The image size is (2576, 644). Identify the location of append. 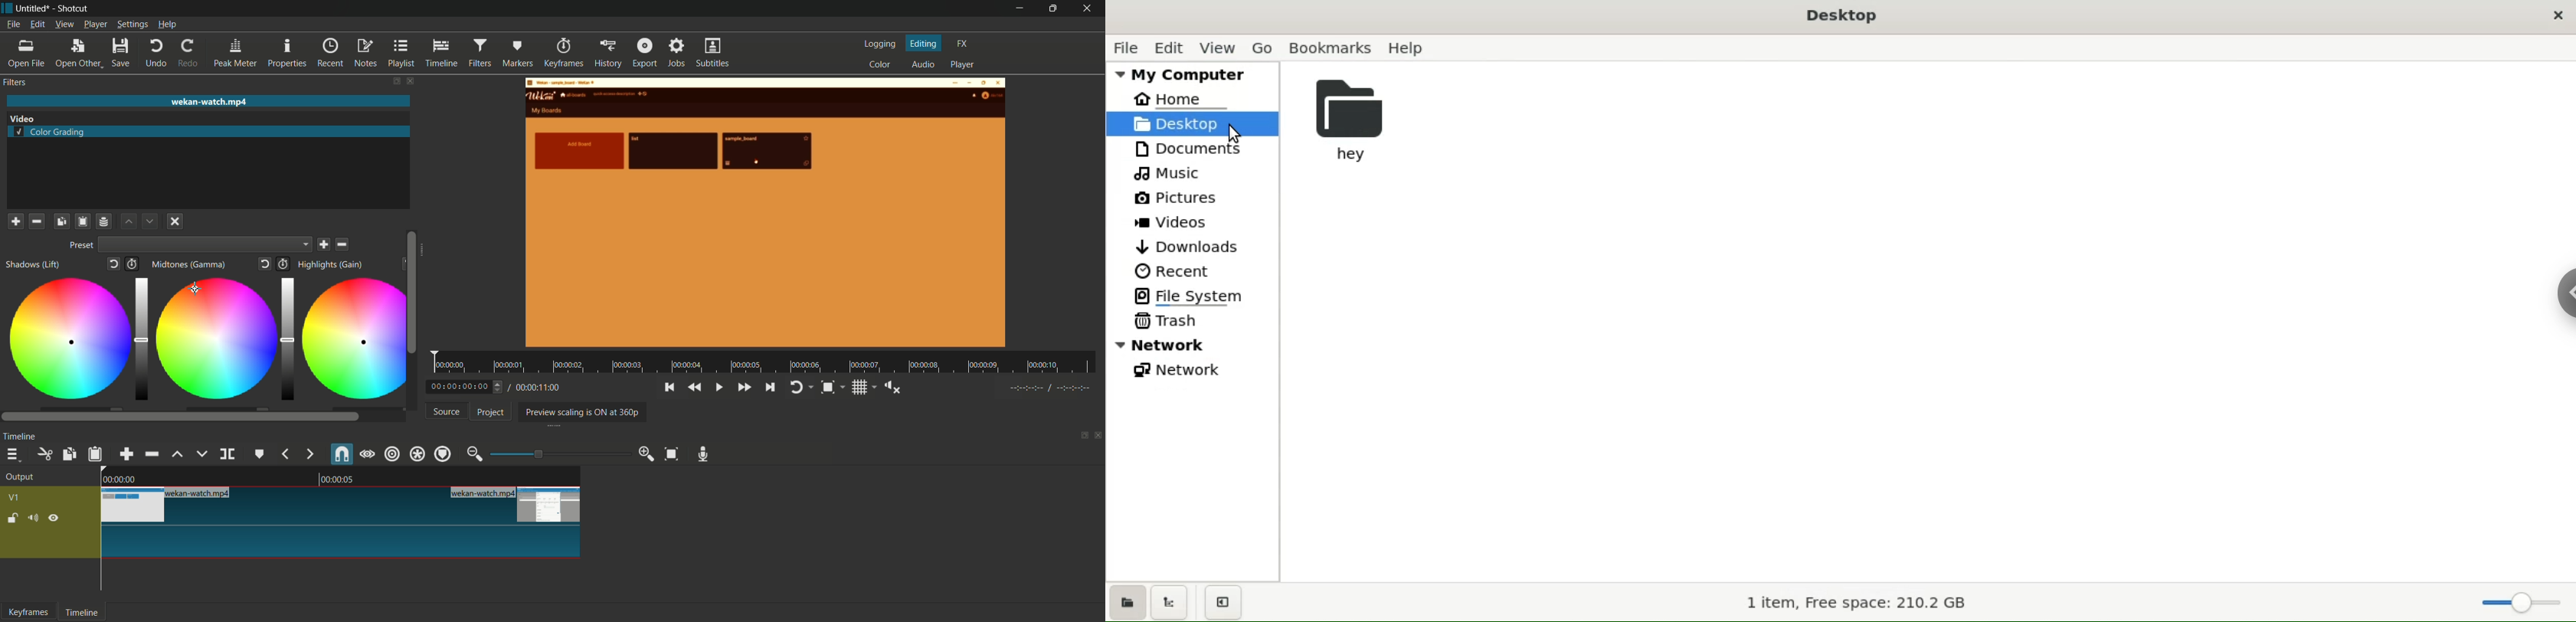
(127, 454).